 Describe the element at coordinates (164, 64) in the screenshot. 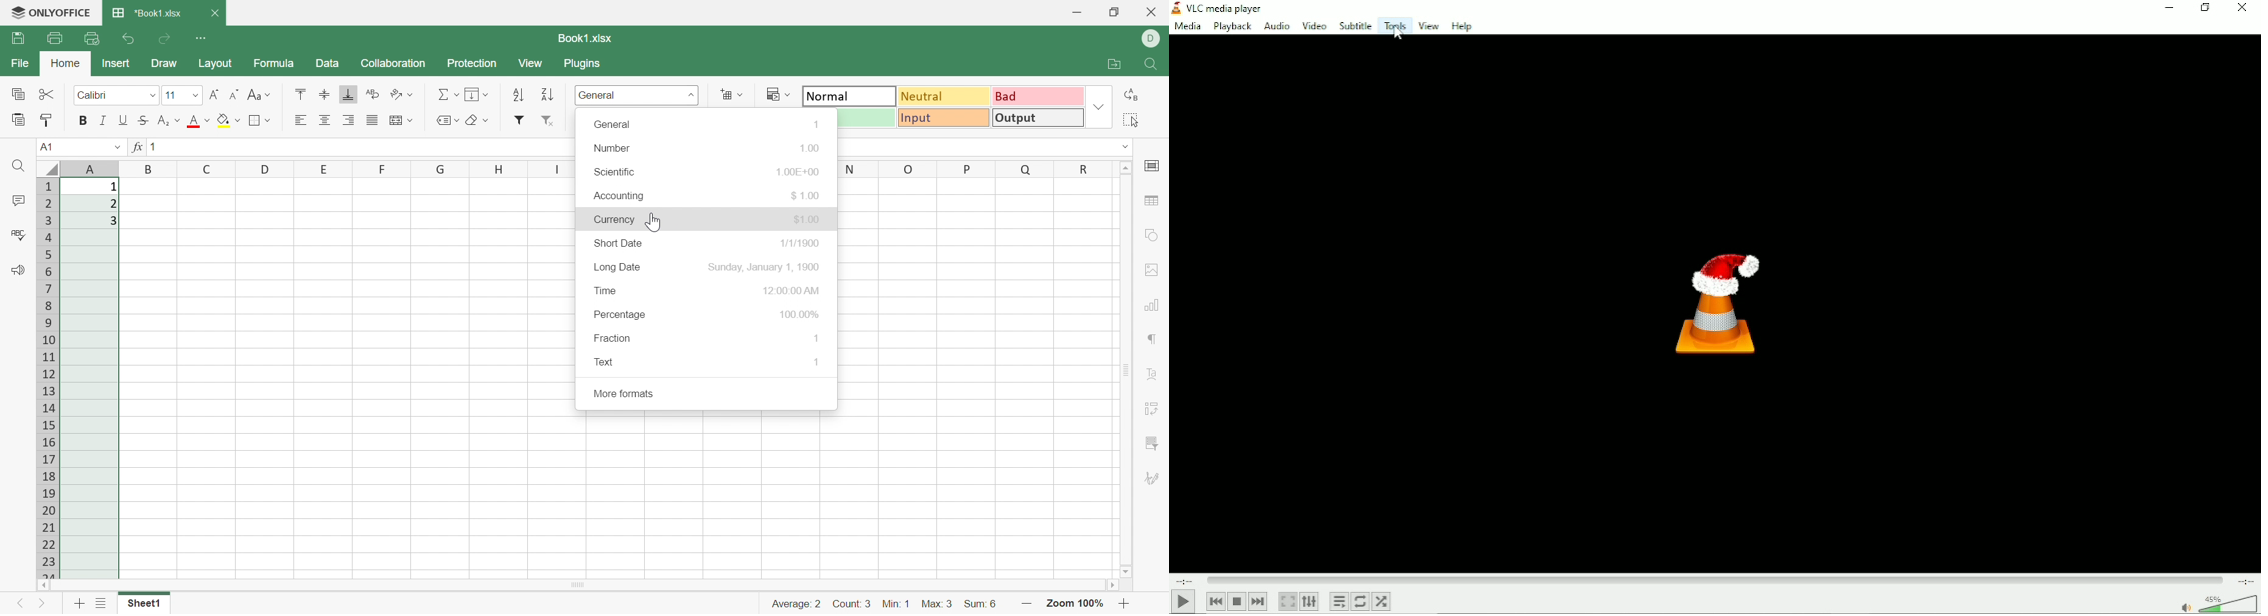

I see `Draw` at that location.